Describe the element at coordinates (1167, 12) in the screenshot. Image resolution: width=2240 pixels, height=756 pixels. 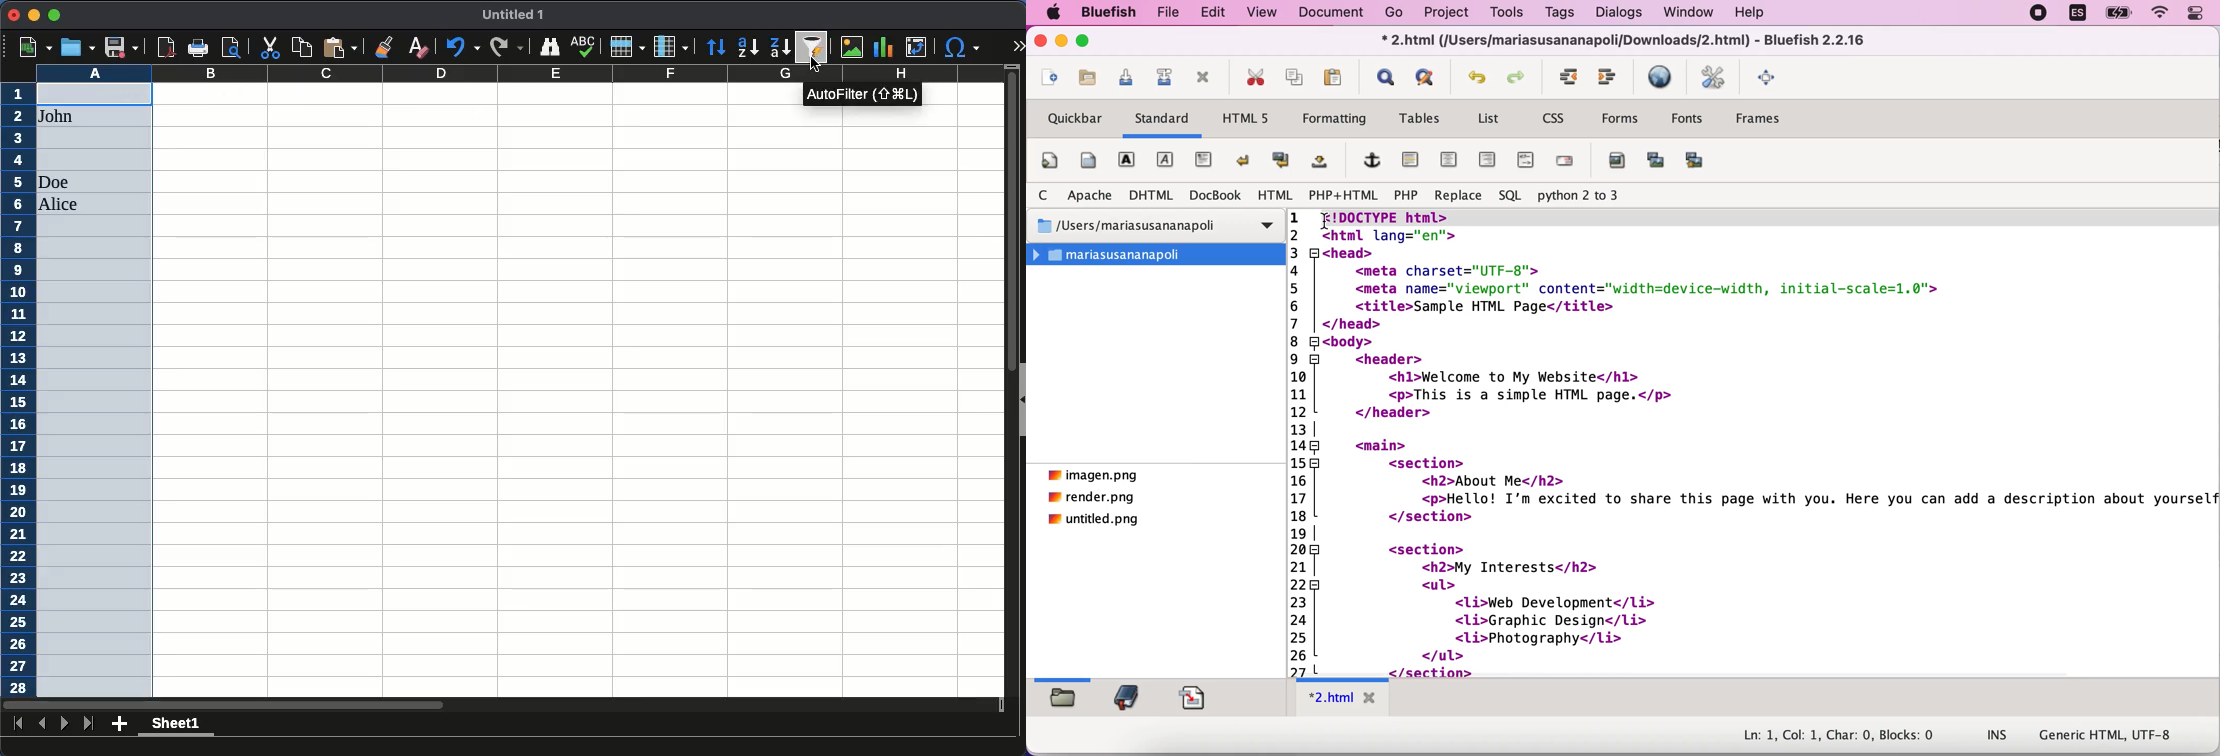
I see `file` at that location.